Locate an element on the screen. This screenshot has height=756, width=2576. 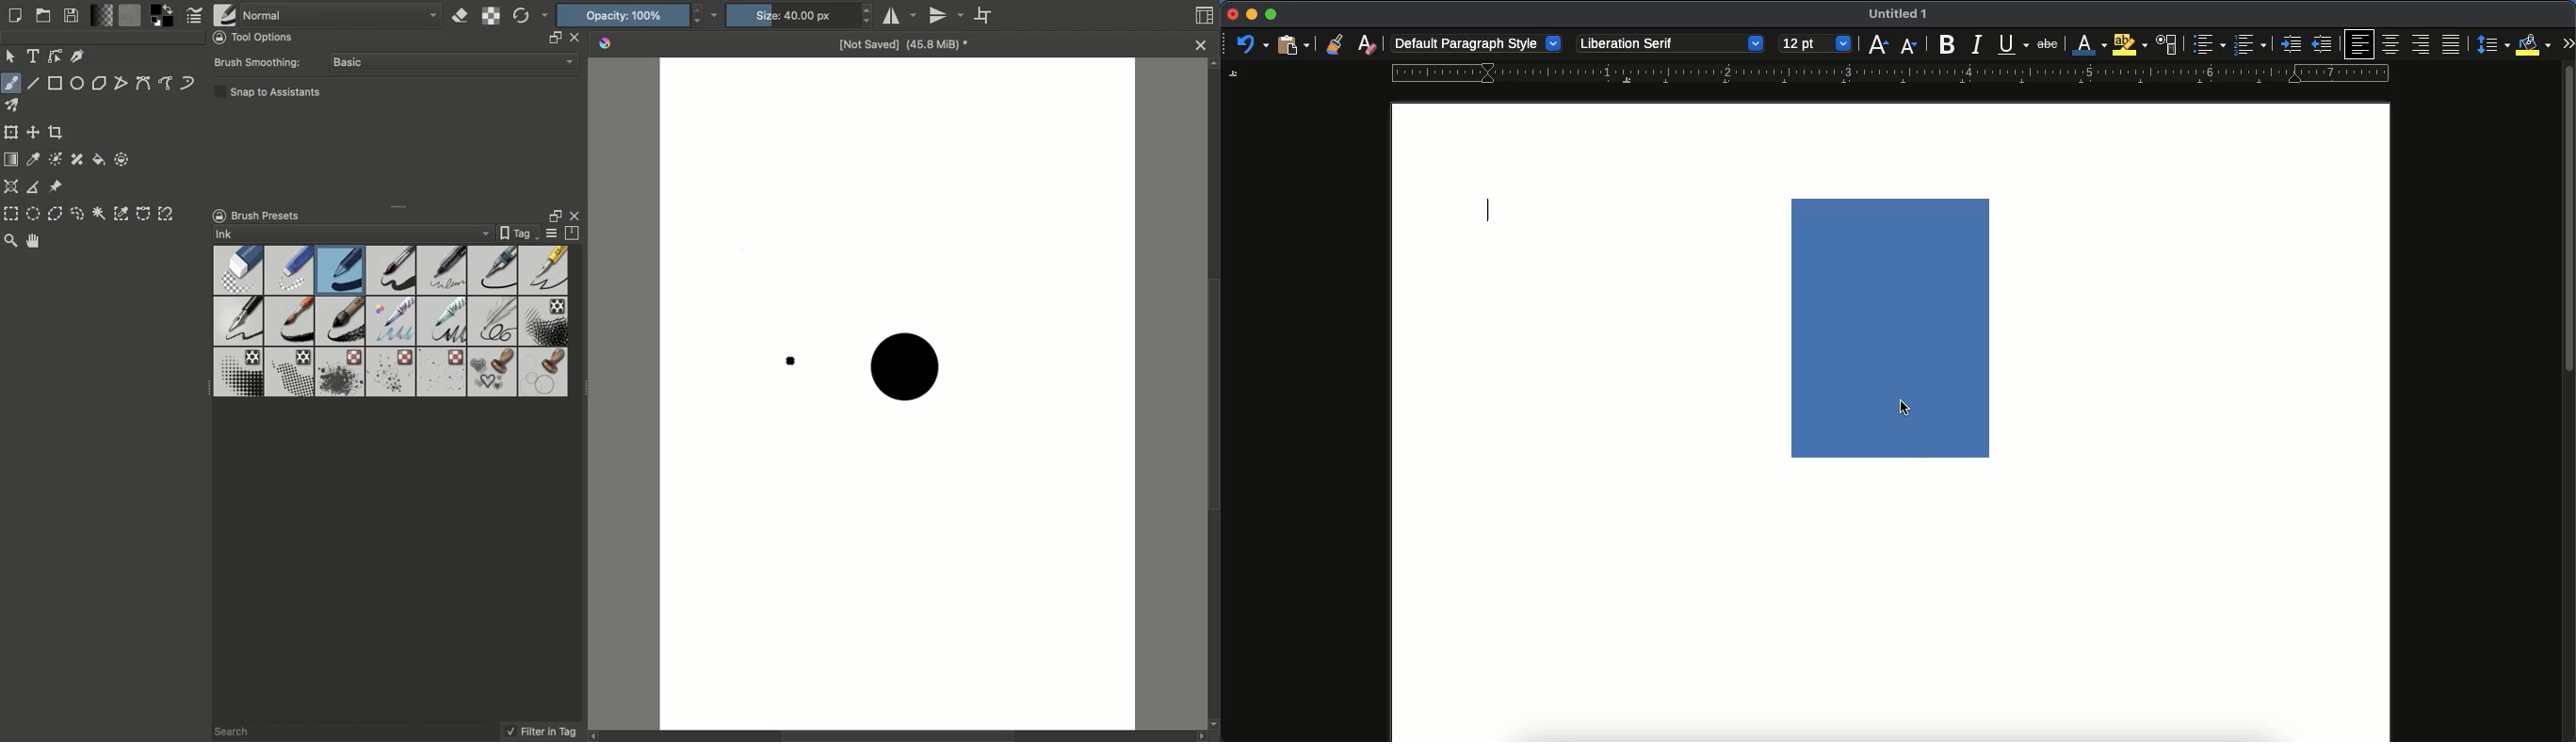
Fill patterns is located at coordinates (131, 18).